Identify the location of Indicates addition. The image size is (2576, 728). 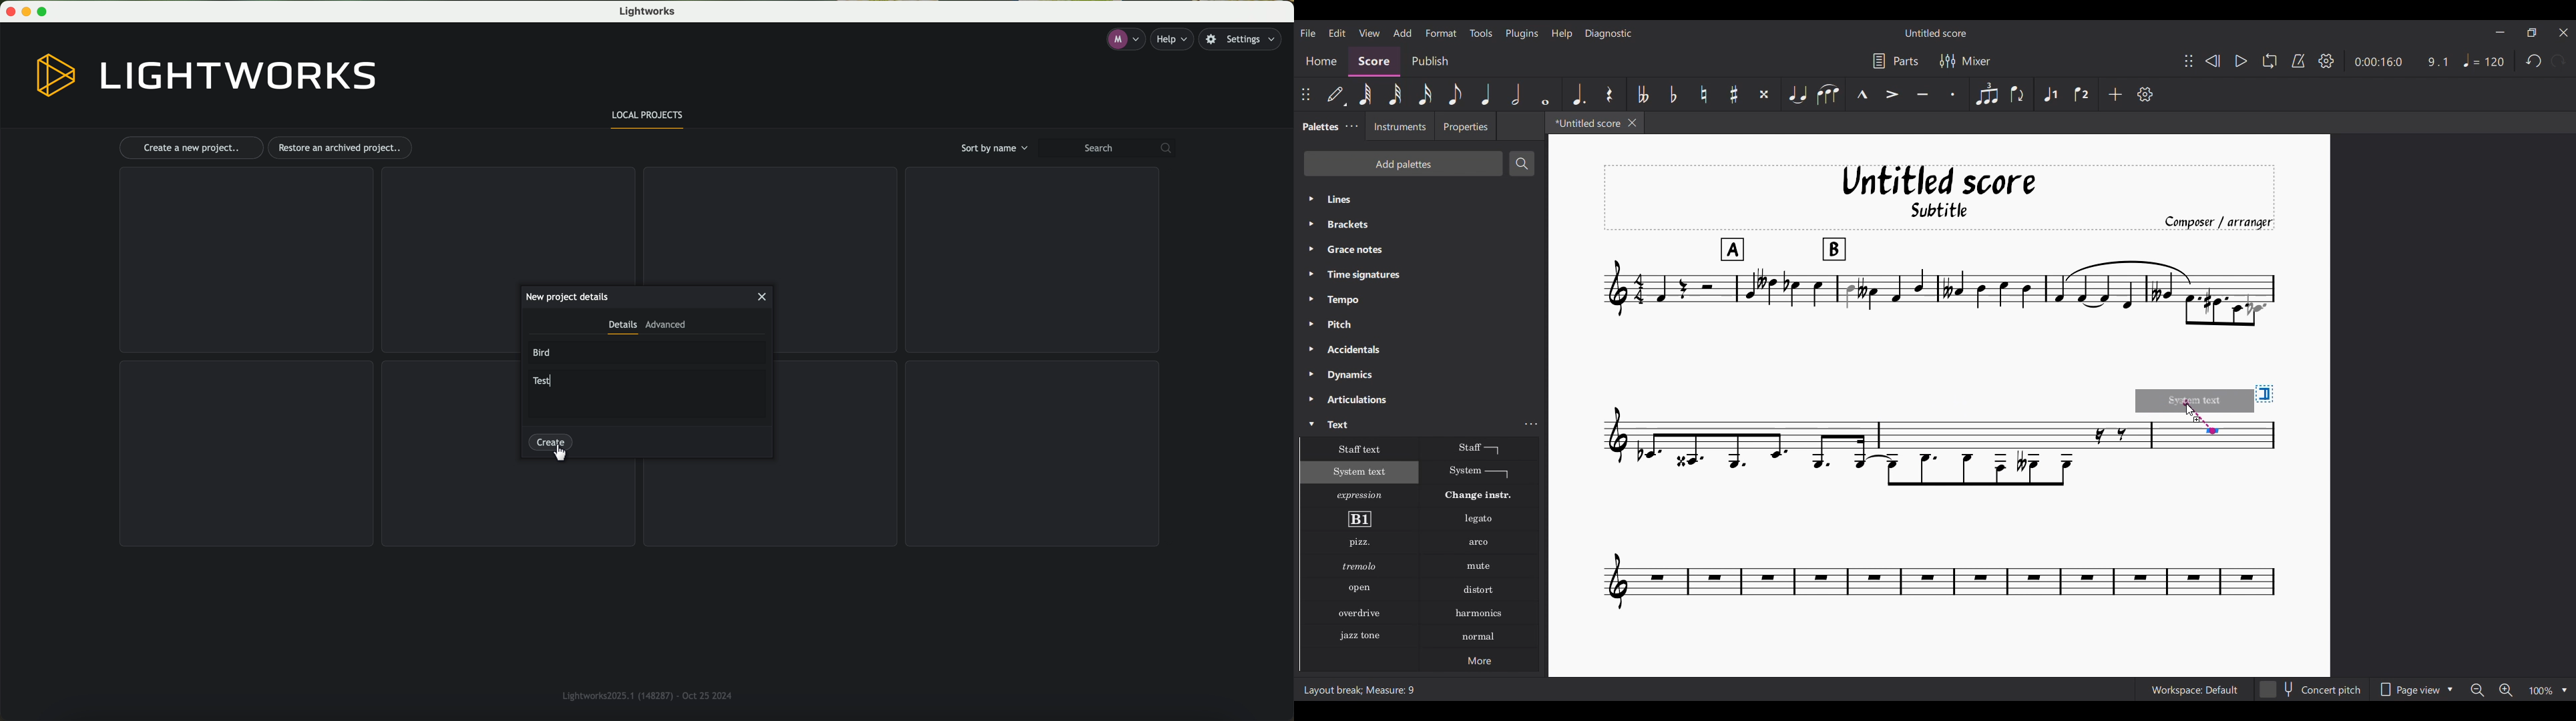
(2197, 420).